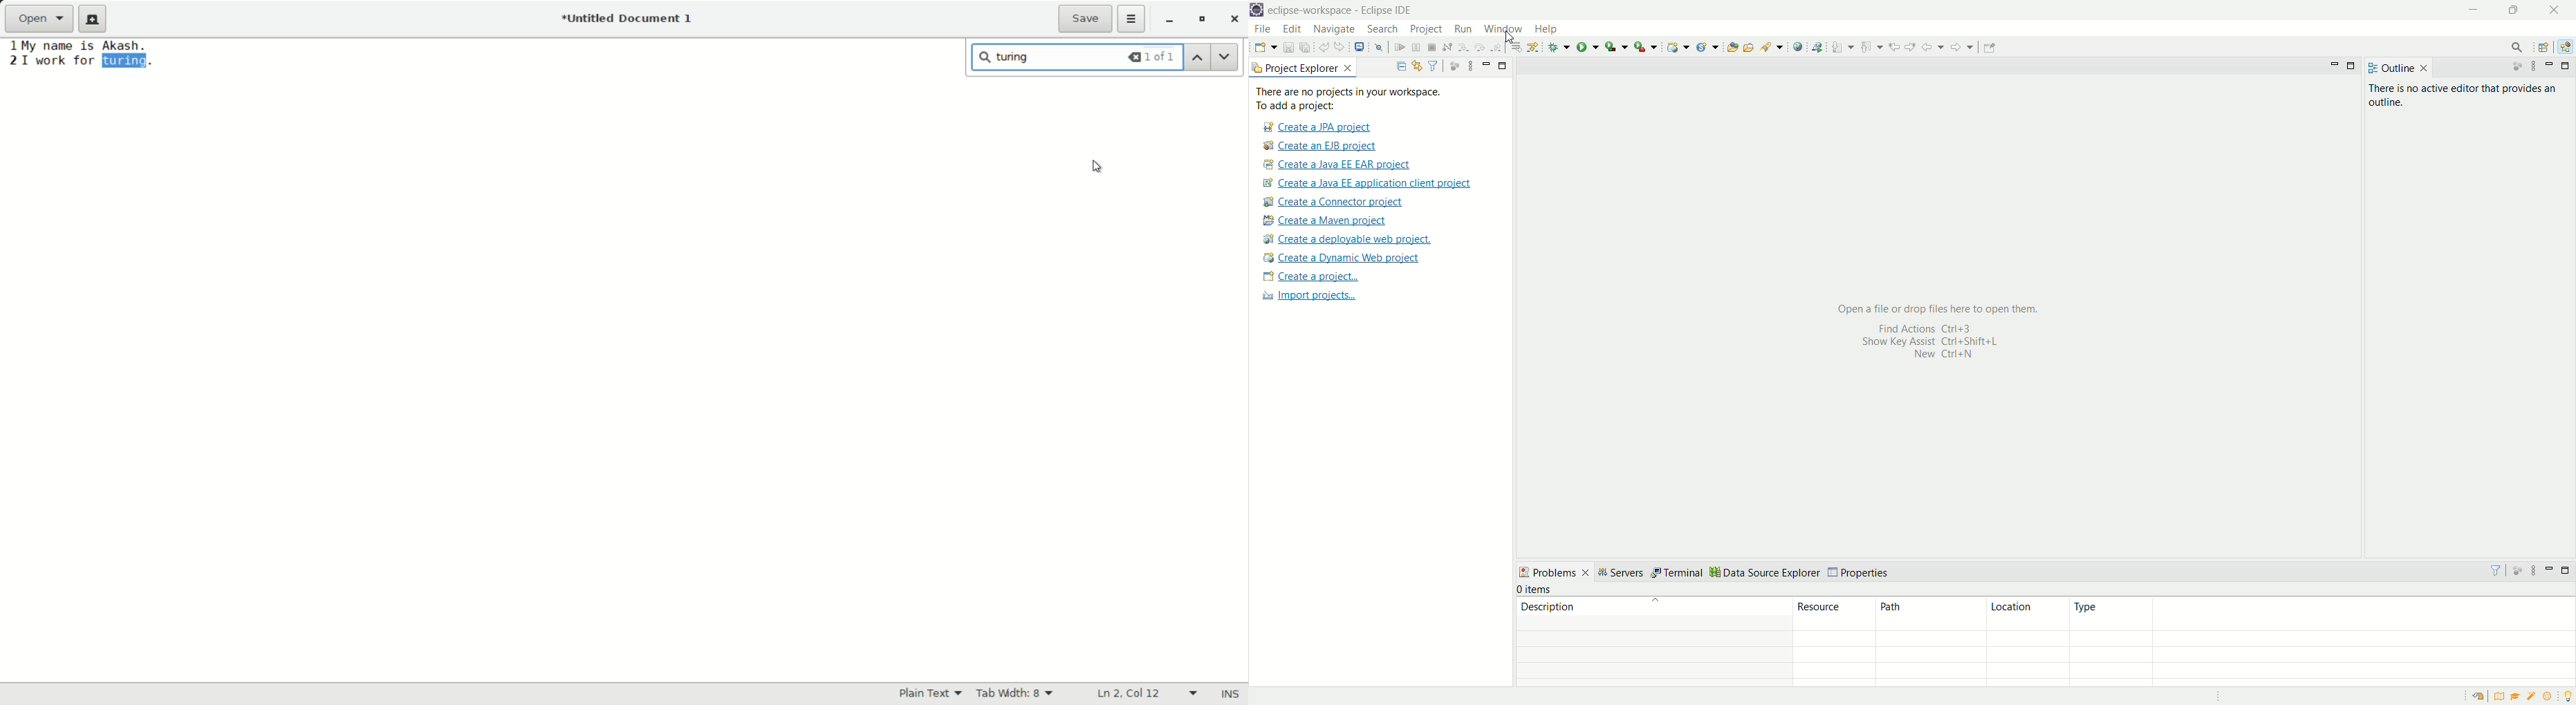  What do you see at coordinates (2512, 47) in the screenshot?
I see `search` at bounding box center [2512, 47].